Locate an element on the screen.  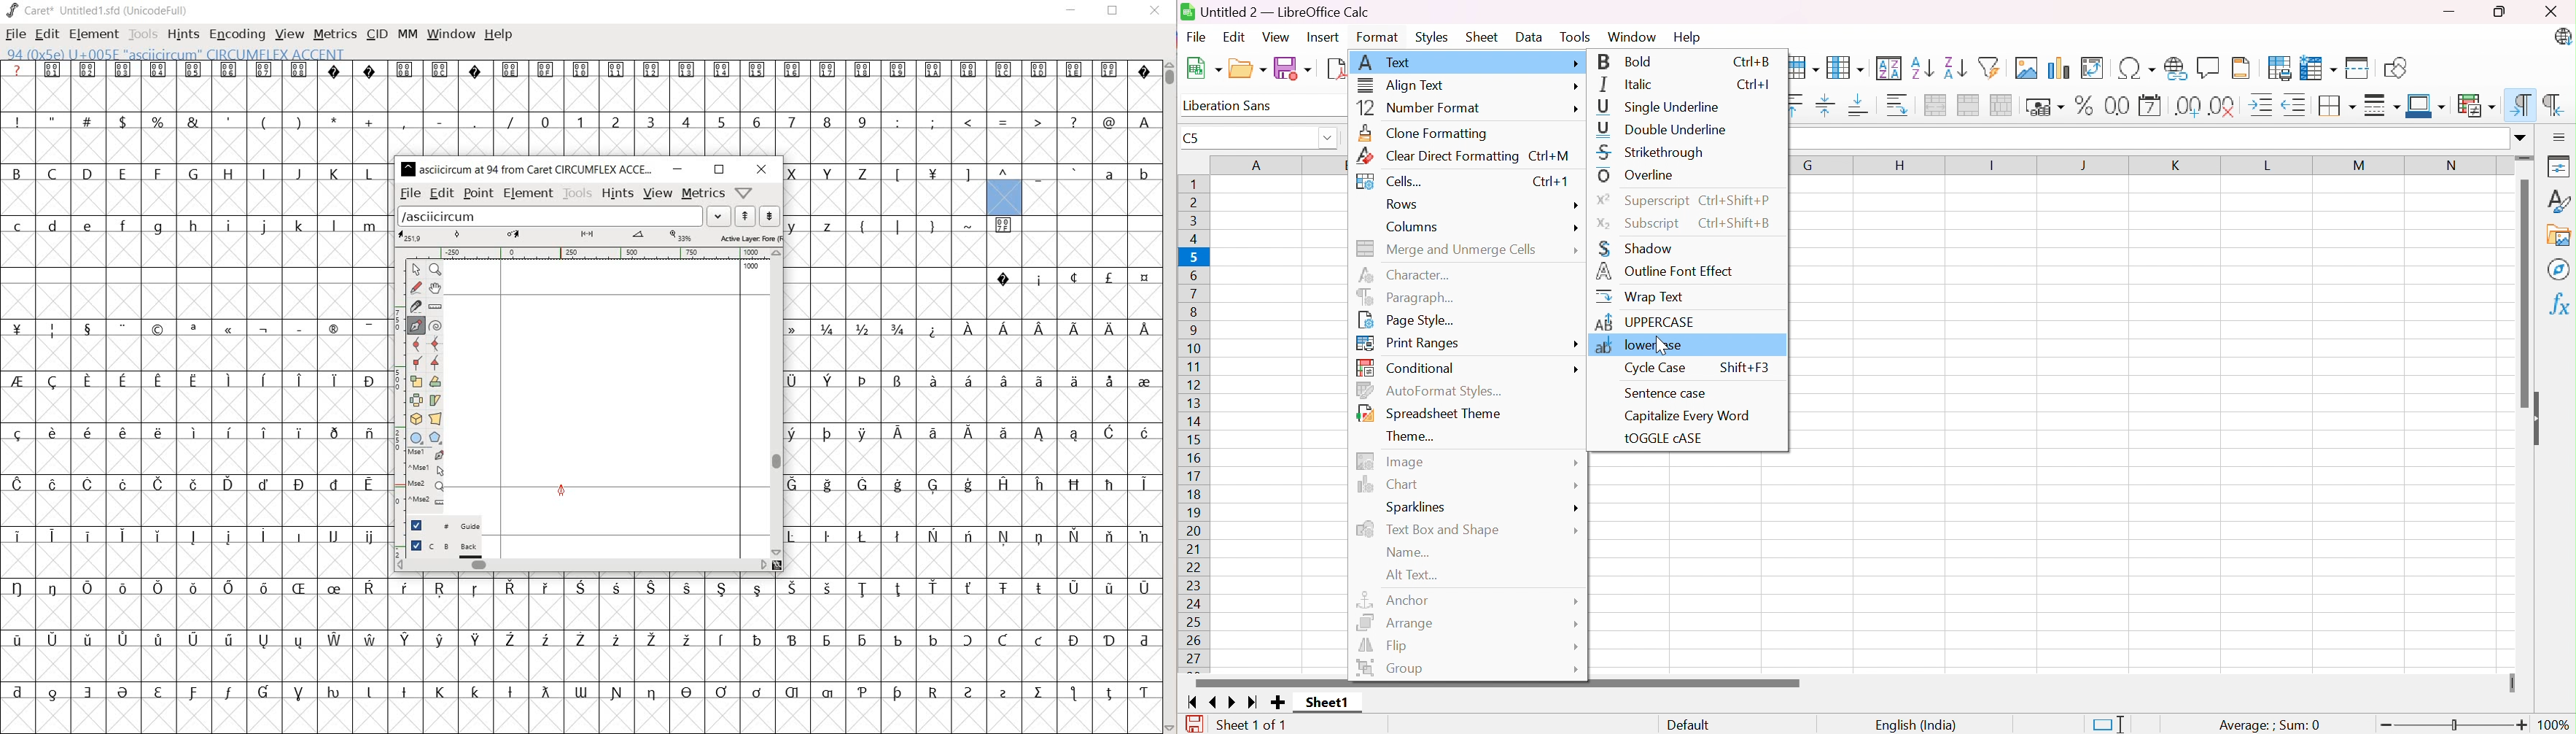
Clear Direct Formatting is located at coordinates (1439, 155).